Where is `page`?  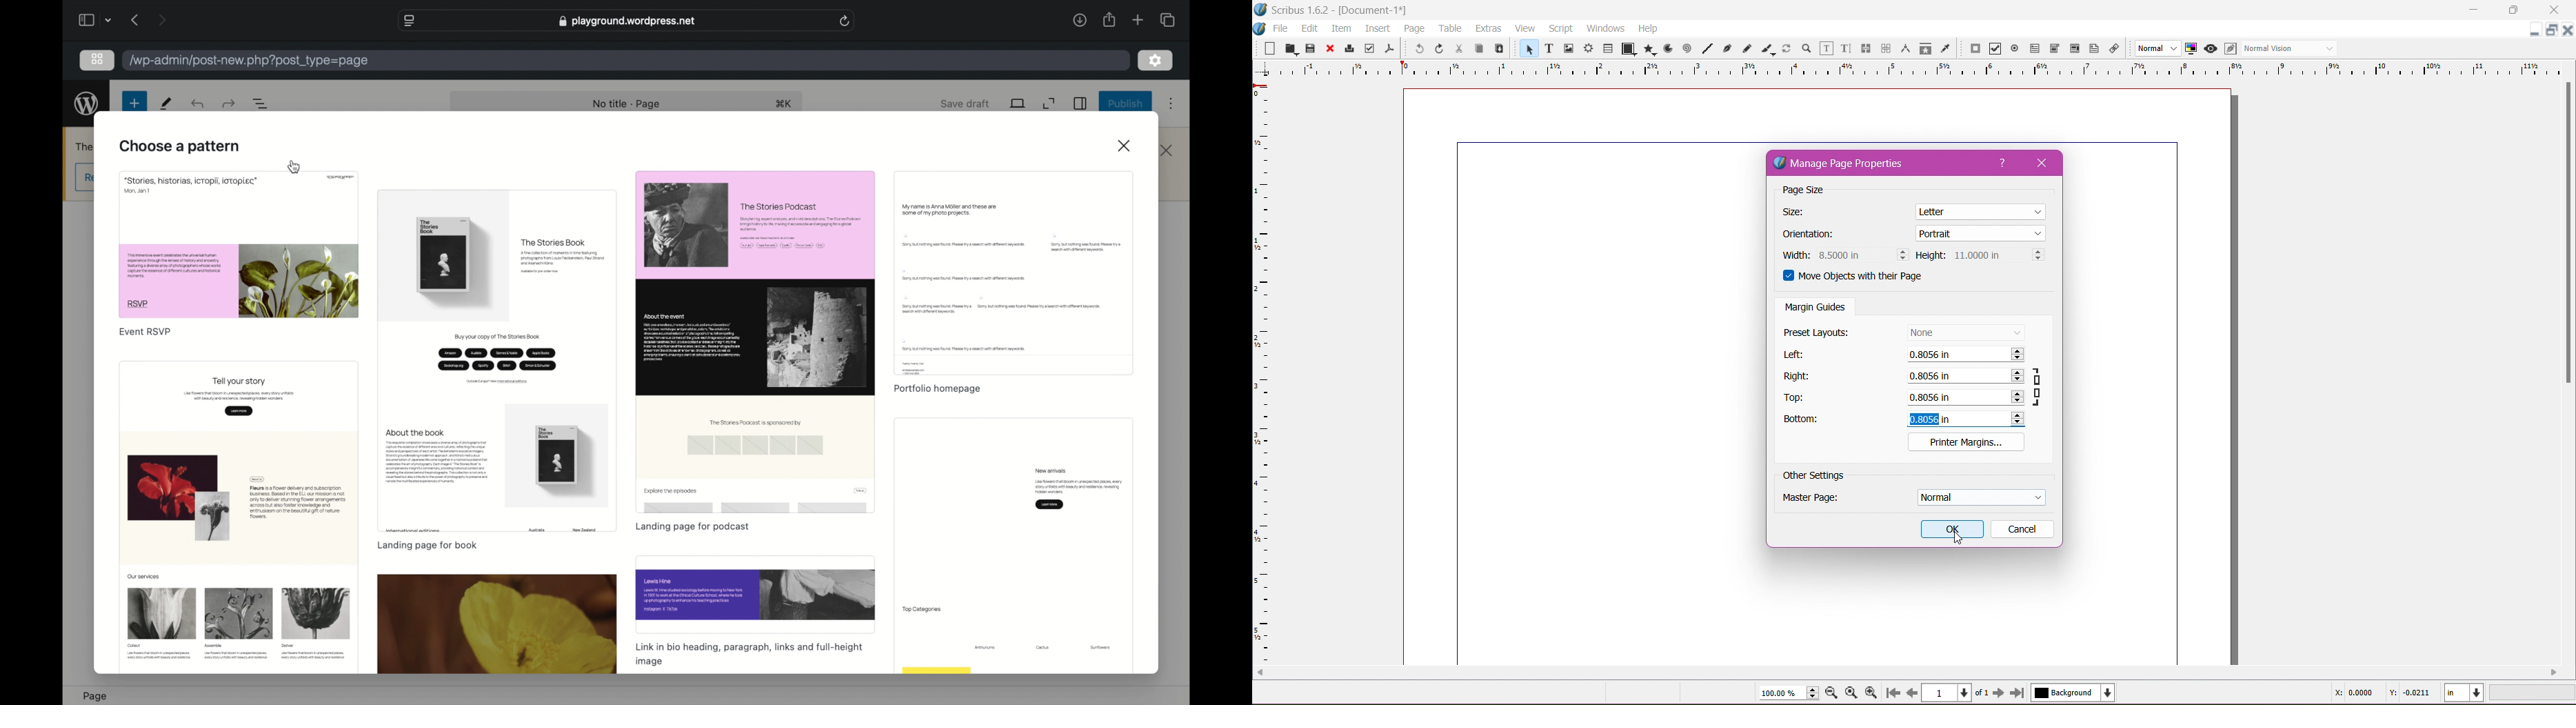
page is located at coordinates (95, 695).